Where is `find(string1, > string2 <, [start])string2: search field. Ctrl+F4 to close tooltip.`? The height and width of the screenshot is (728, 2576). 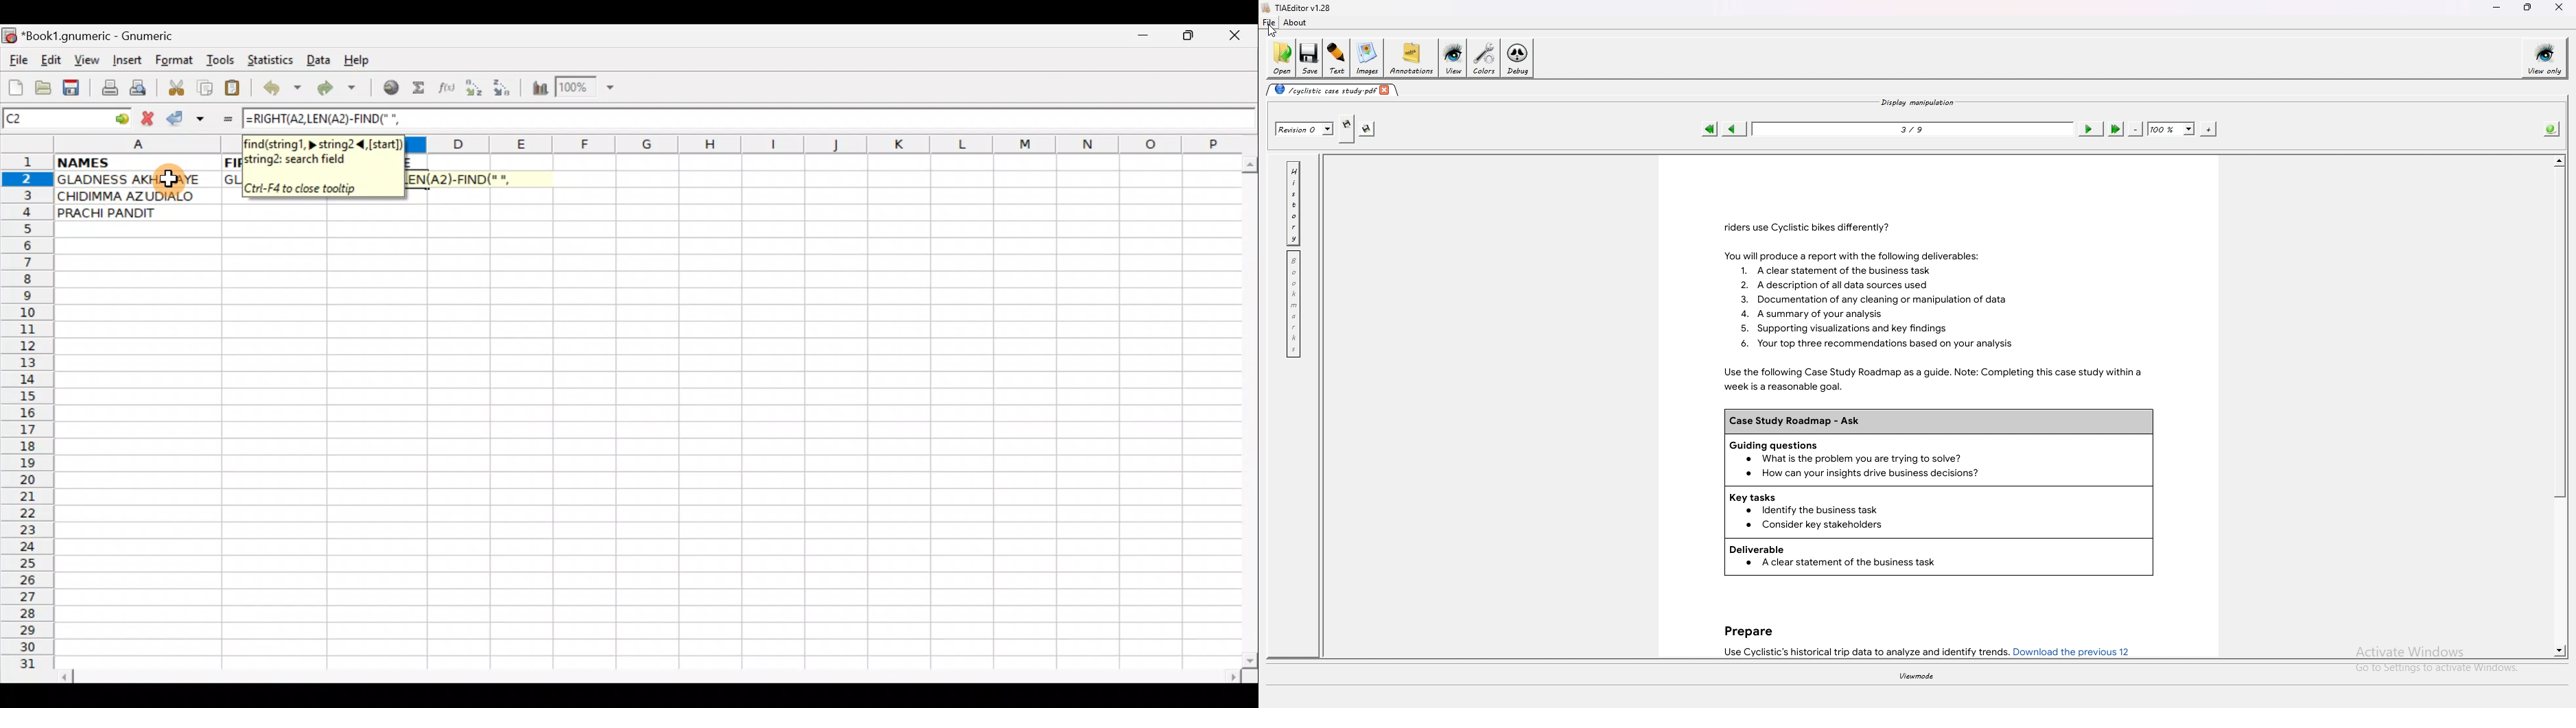
find(string1, > string2 <, [start])string2: search field. Ctrl+F4 to close tooltip. is located at coordinates (323, 167).